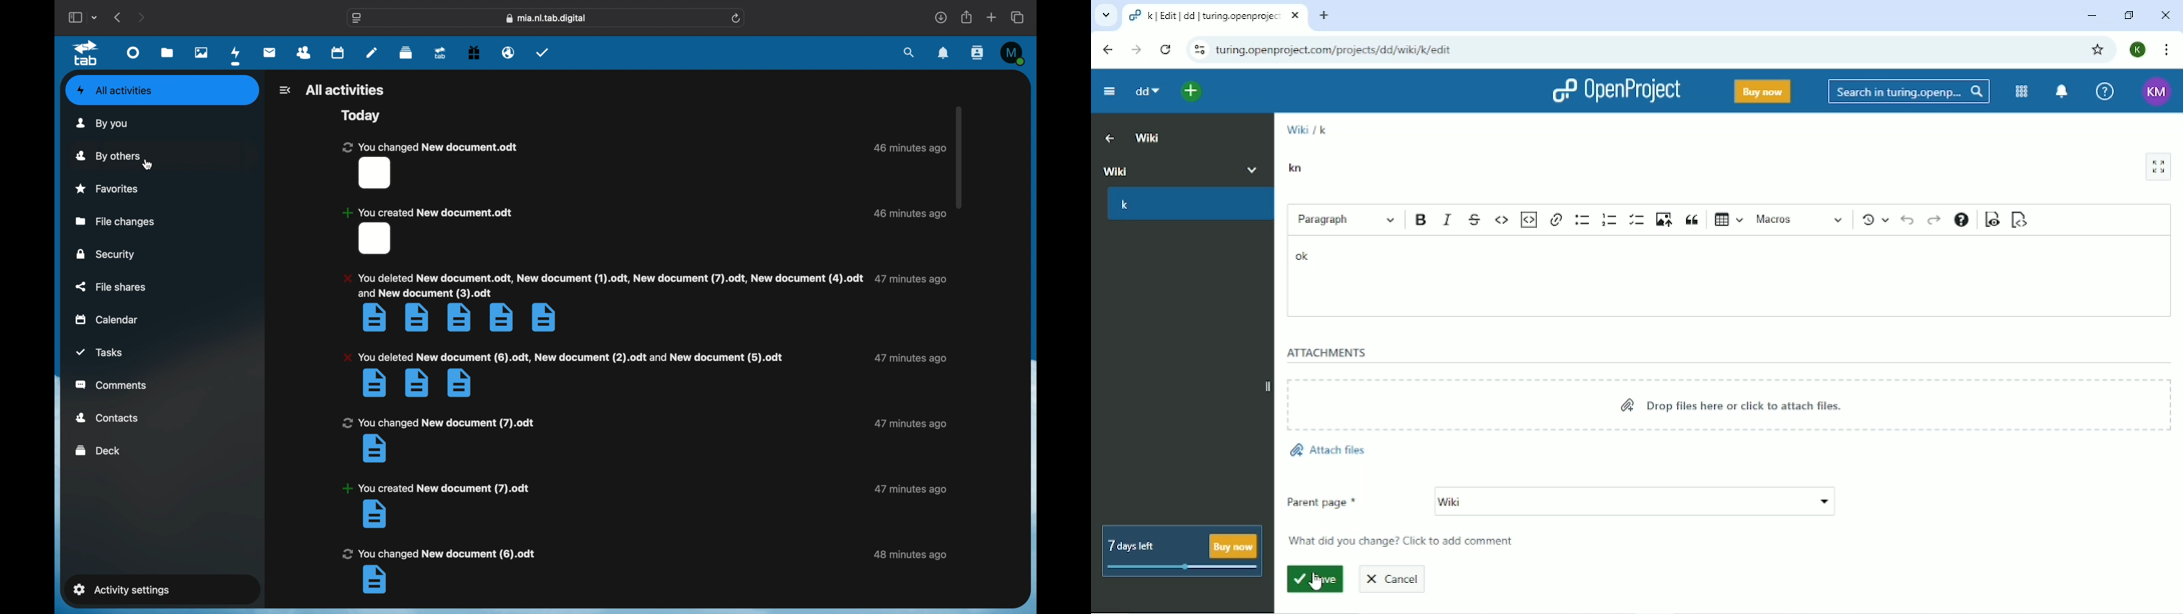 This screenshot has width=2184, height=616. What do you see at coordinates (978, 53) in the screenshot?
I see `contacts` at bounding box center [978, 53].